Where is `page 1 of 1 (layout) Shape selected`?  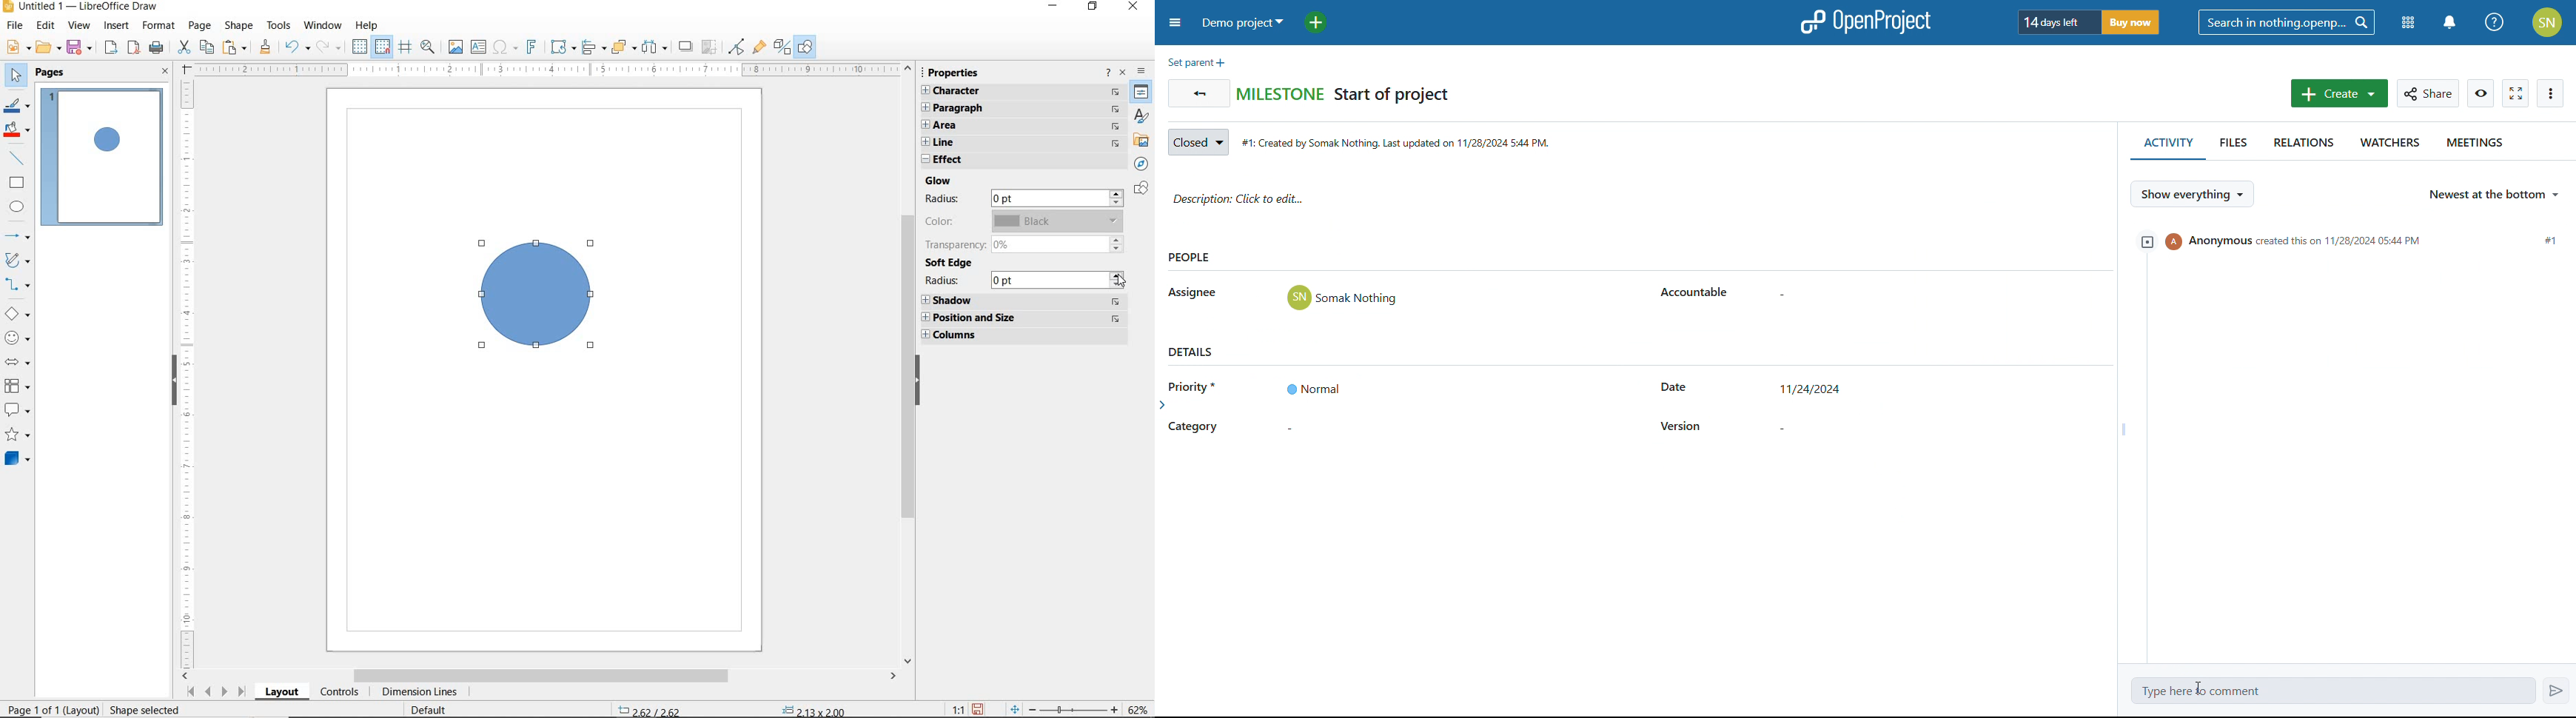
page 1 of 1 (layout) Shape selected is located at coordinates (98, 710).